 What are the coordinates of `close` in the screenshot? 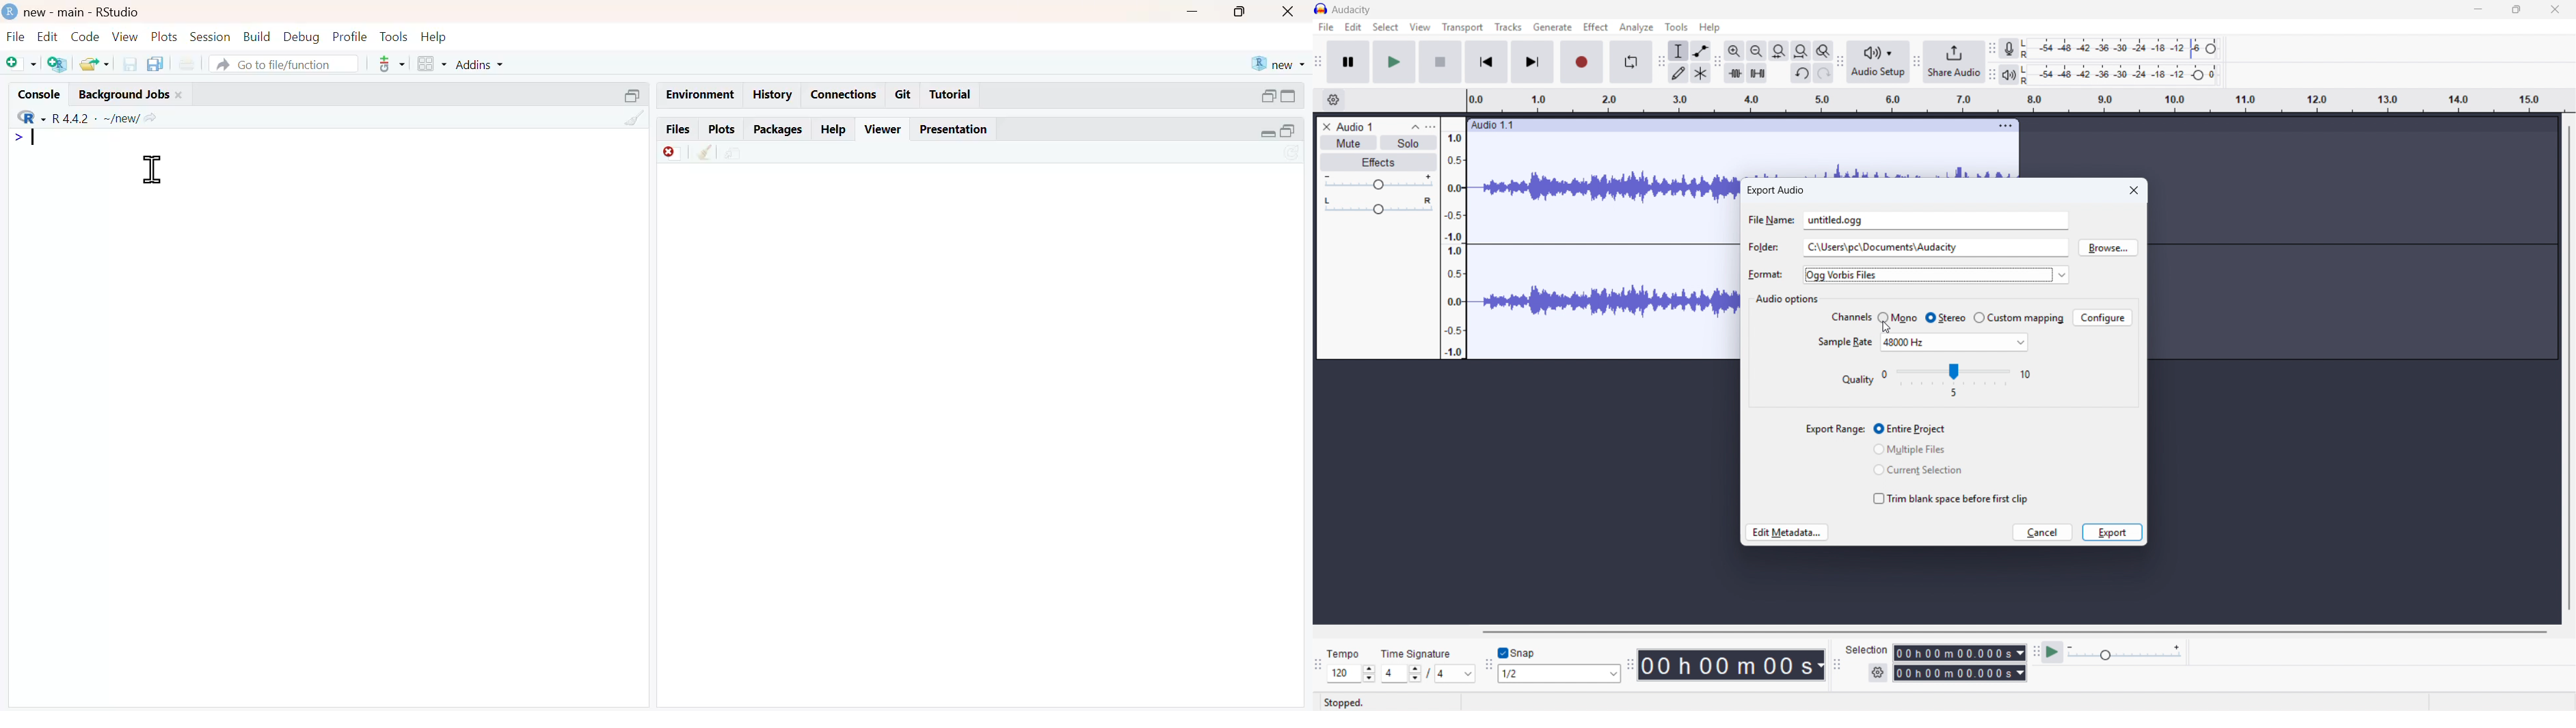 It's located at (1289, 12).